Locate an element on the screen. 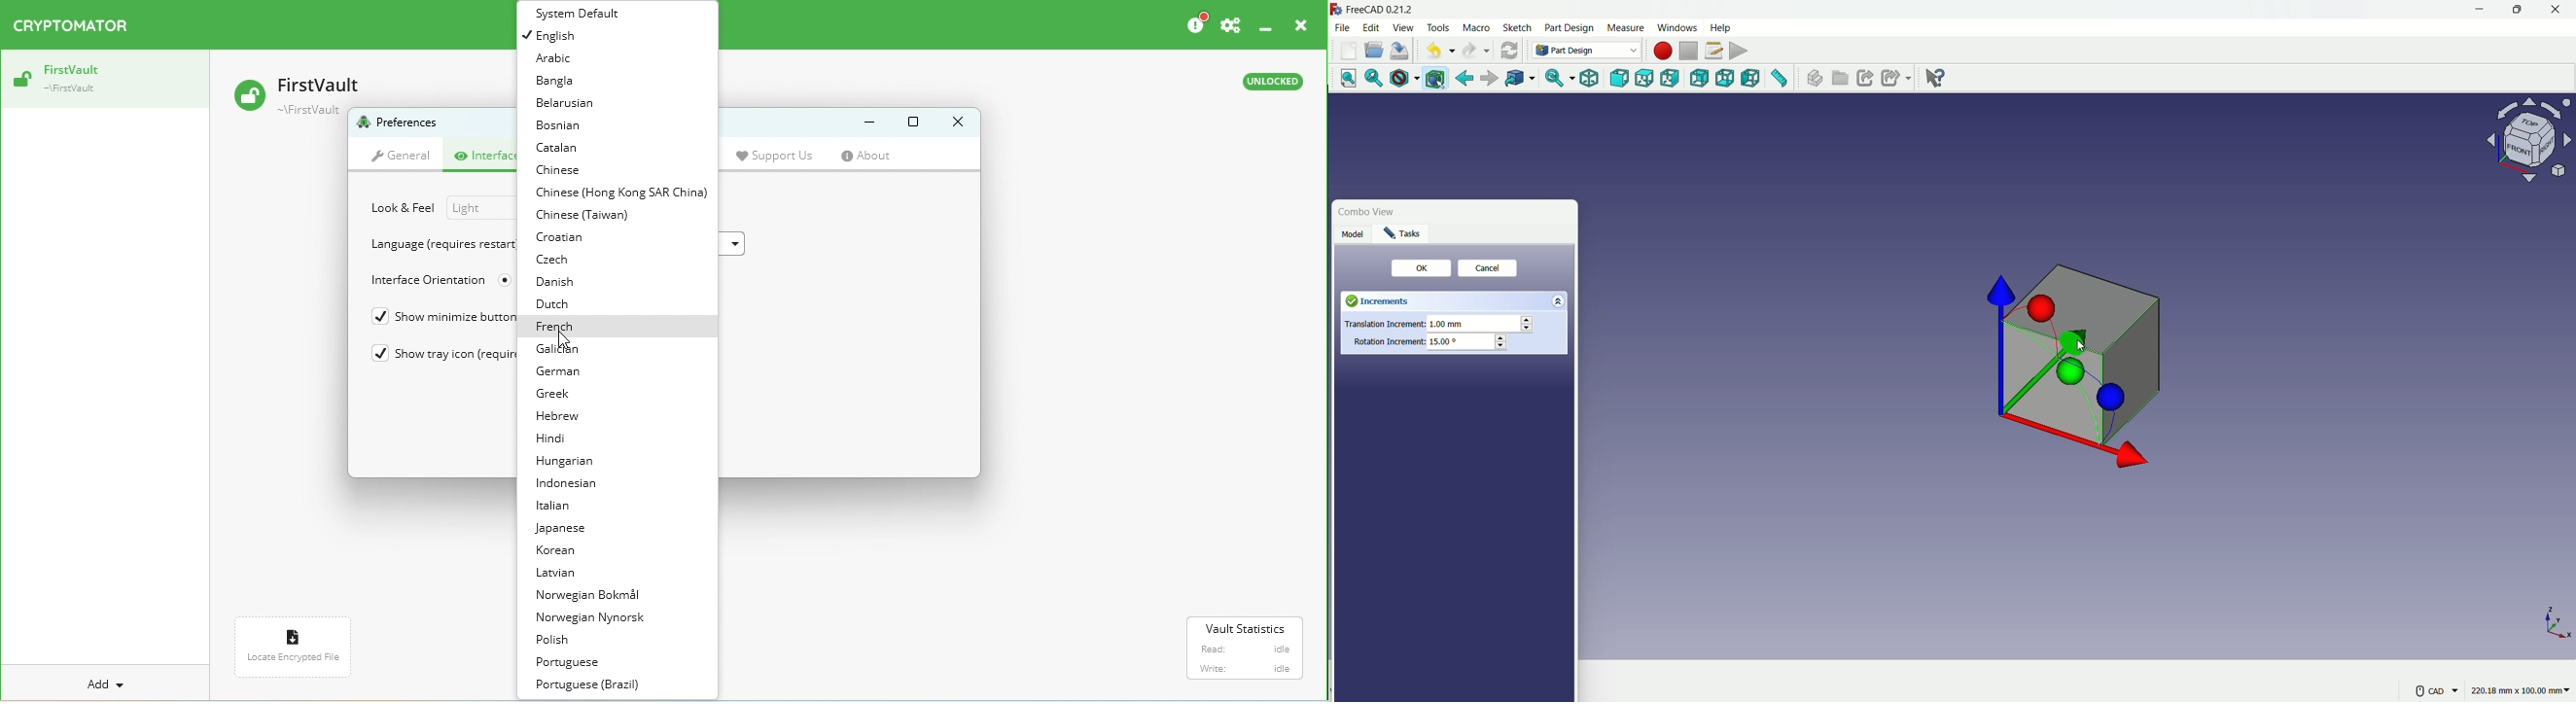 The height and width of the screenshot is (728, 2576). Look & Feel is located at coordinates (404, 208).